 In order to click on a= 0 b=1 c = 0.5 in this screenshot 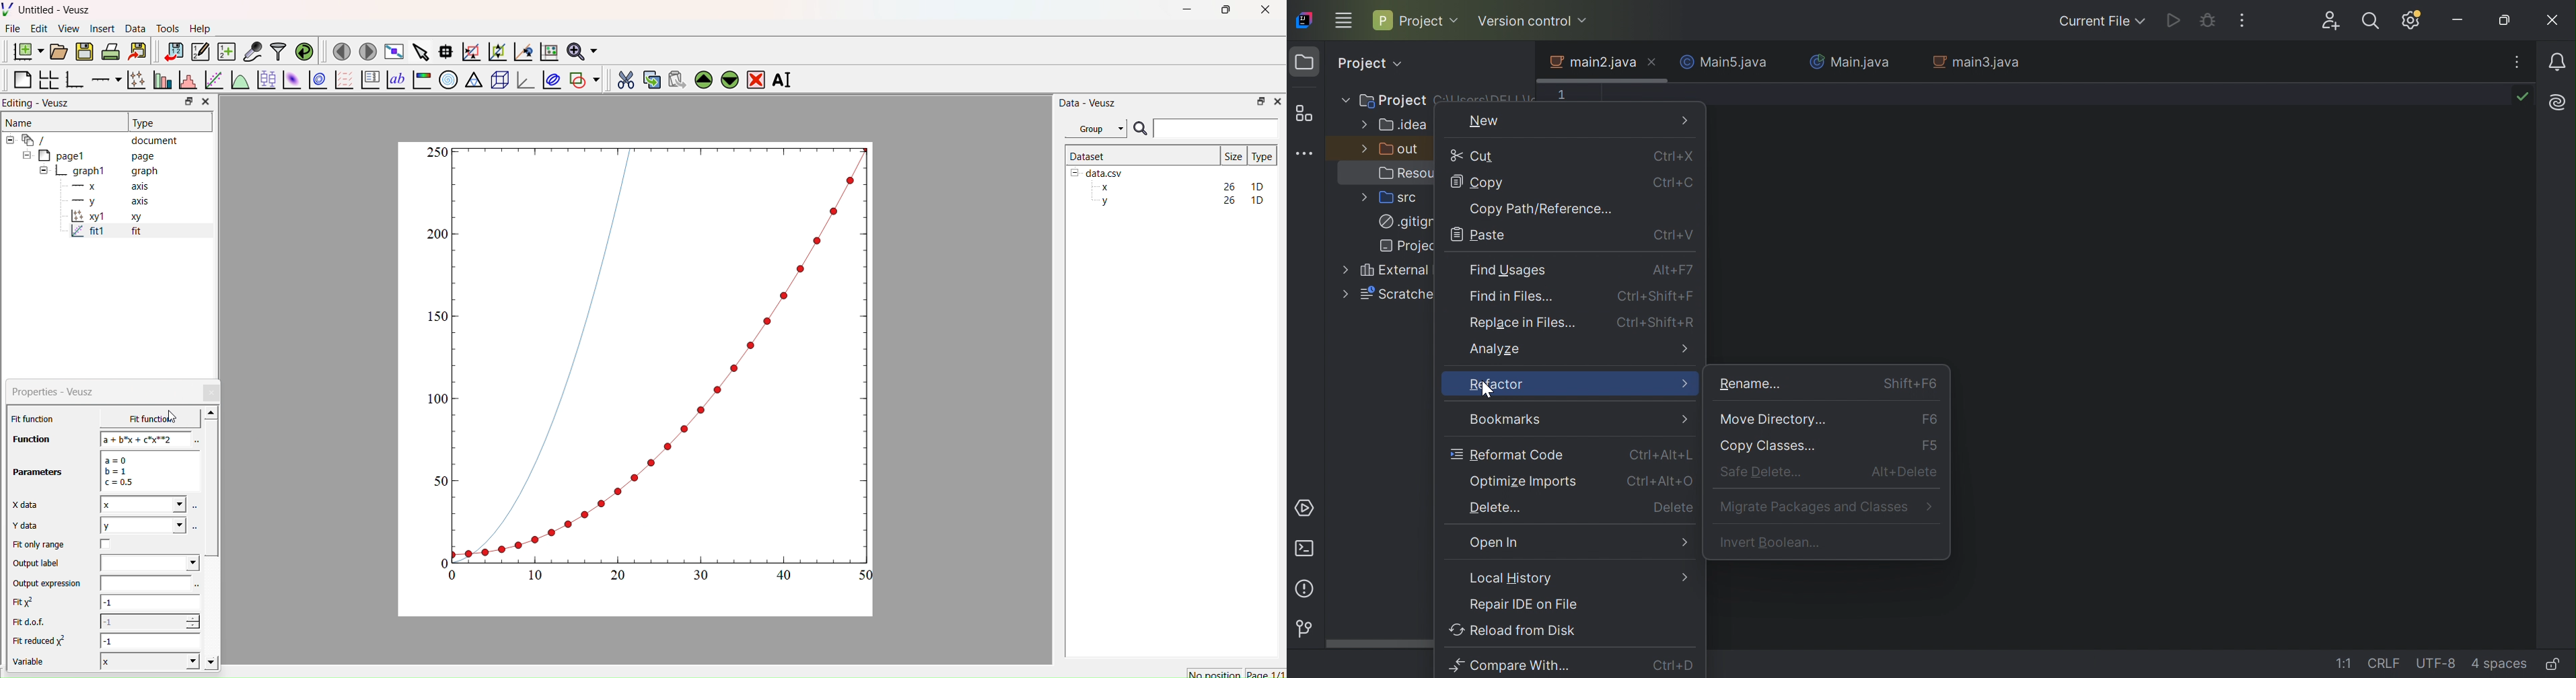, I will do `click(147, 471)`.